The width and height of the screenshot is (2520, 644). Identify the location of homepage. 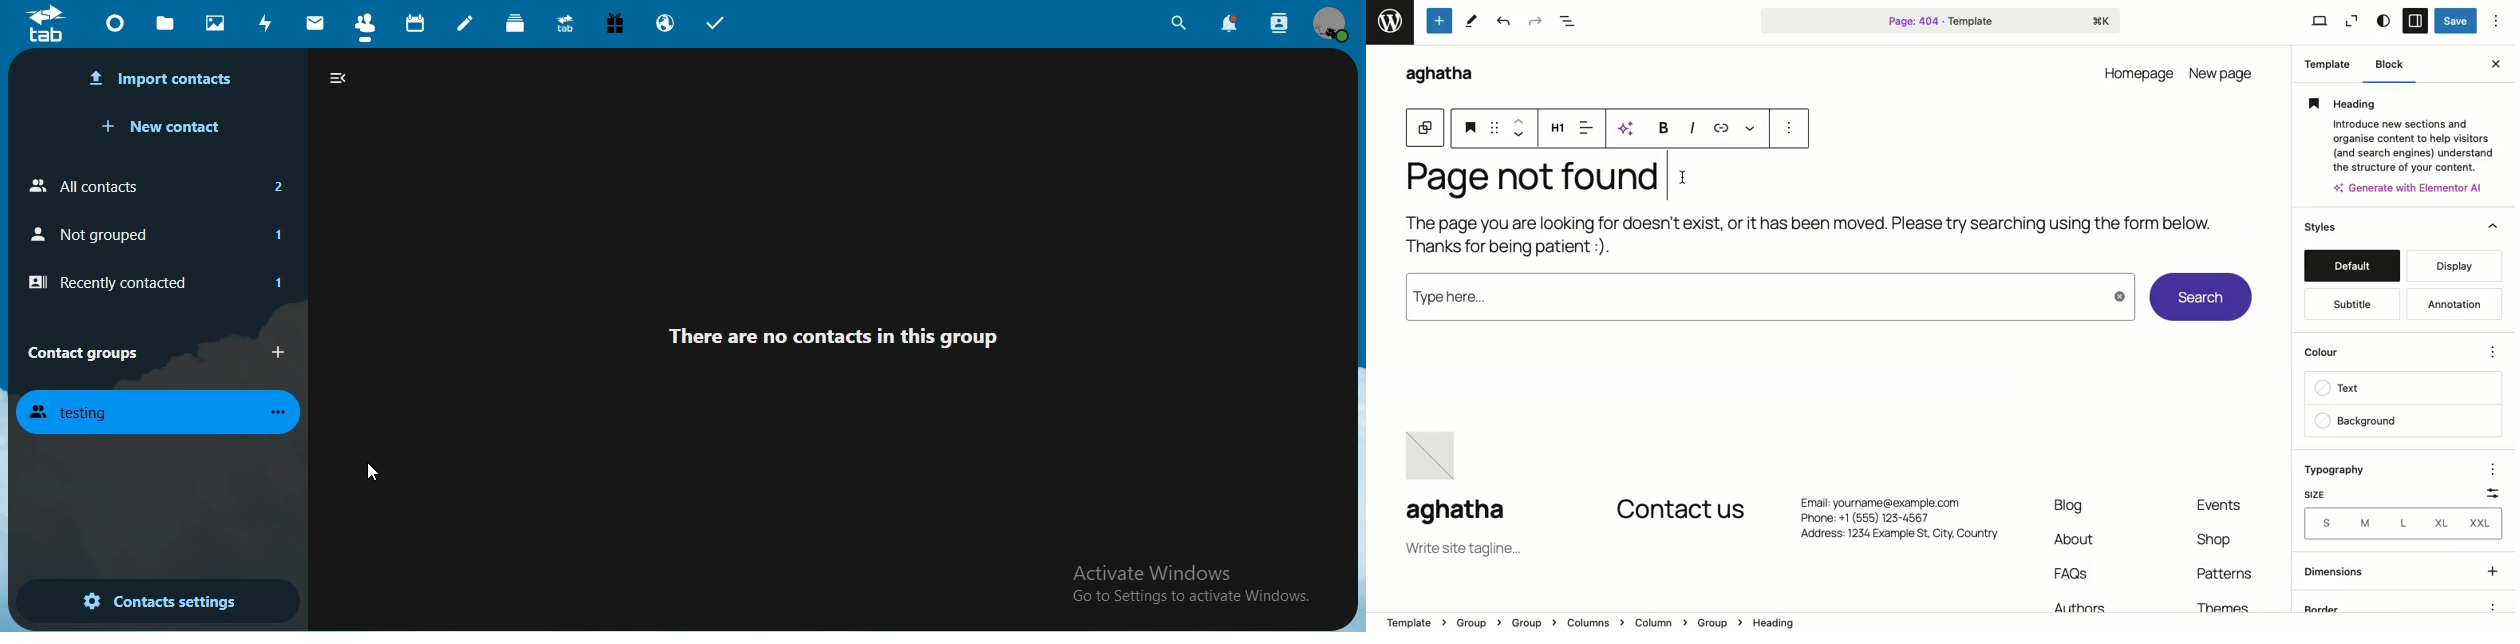
(2140, 72).